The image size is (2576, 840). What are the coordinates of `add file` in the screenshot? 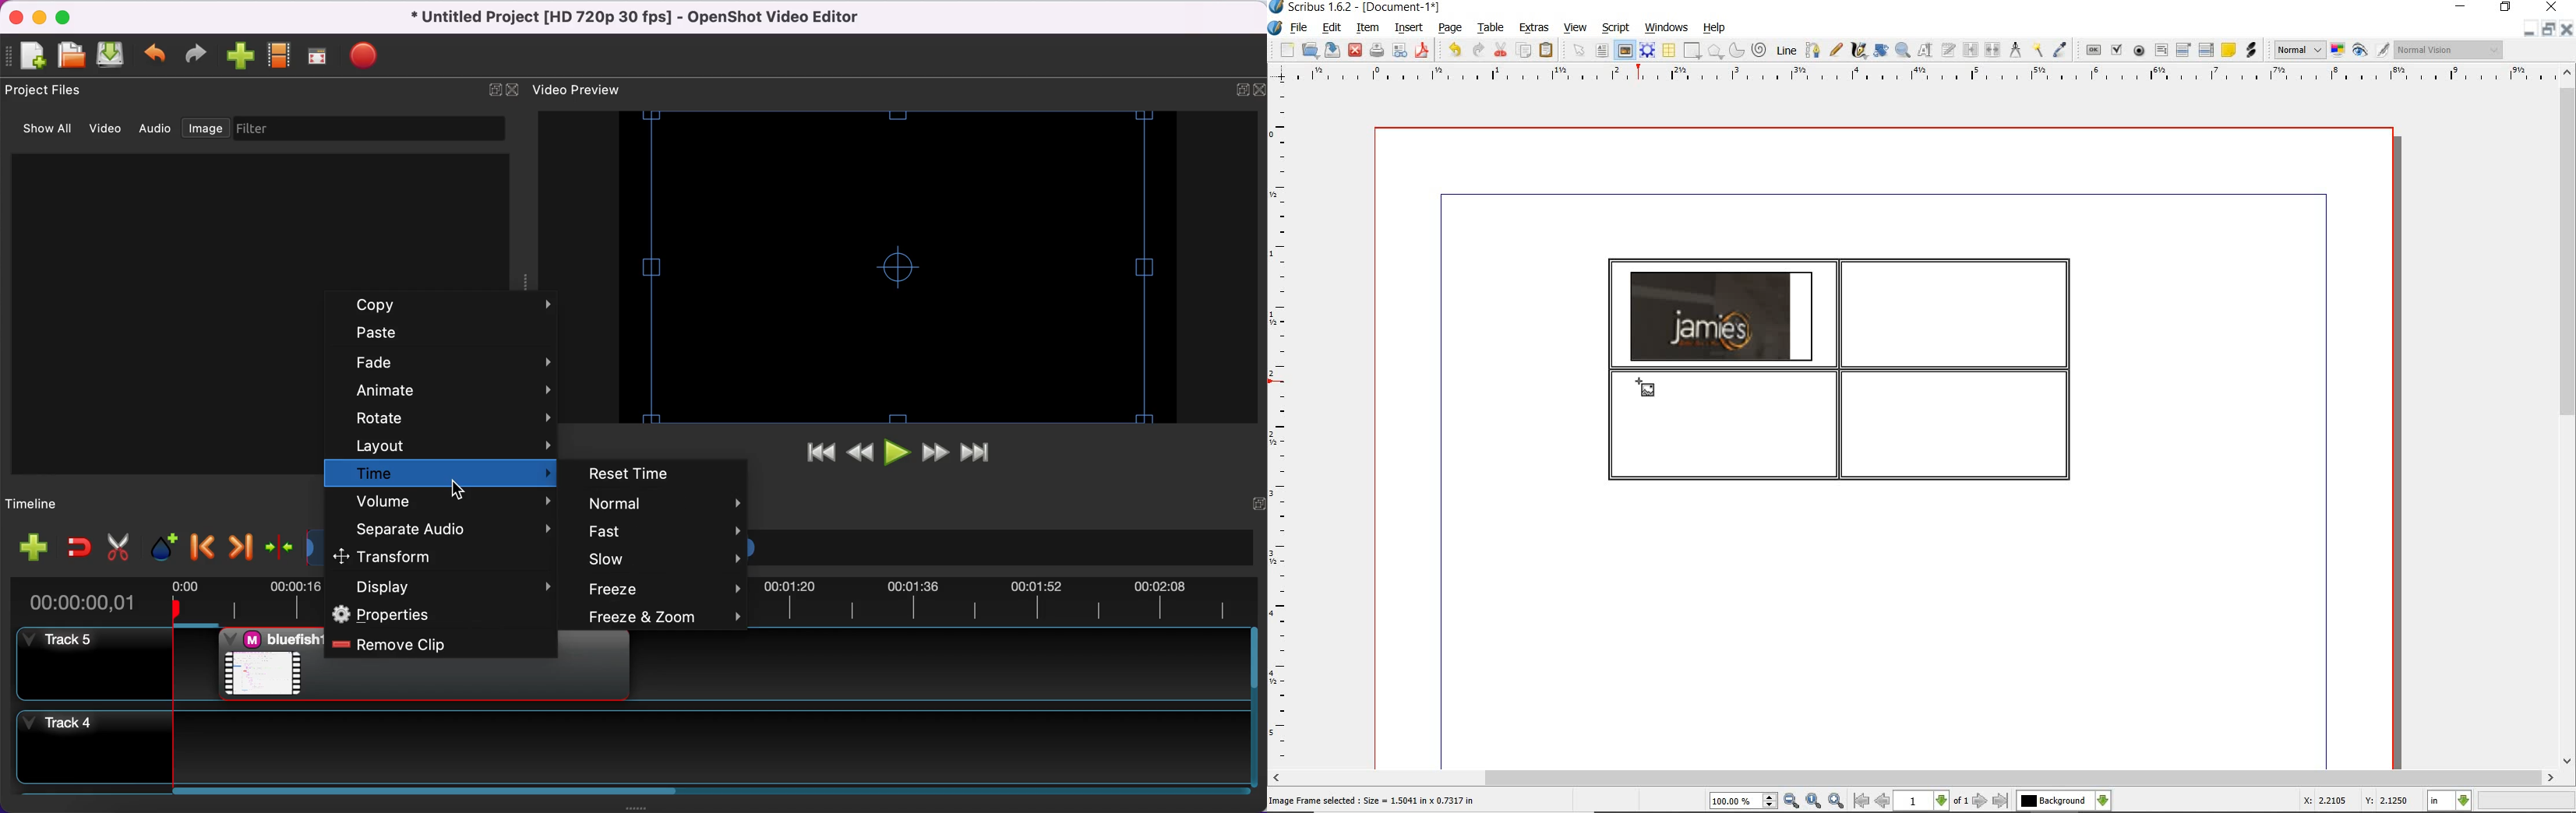 It's located at (31, 57).